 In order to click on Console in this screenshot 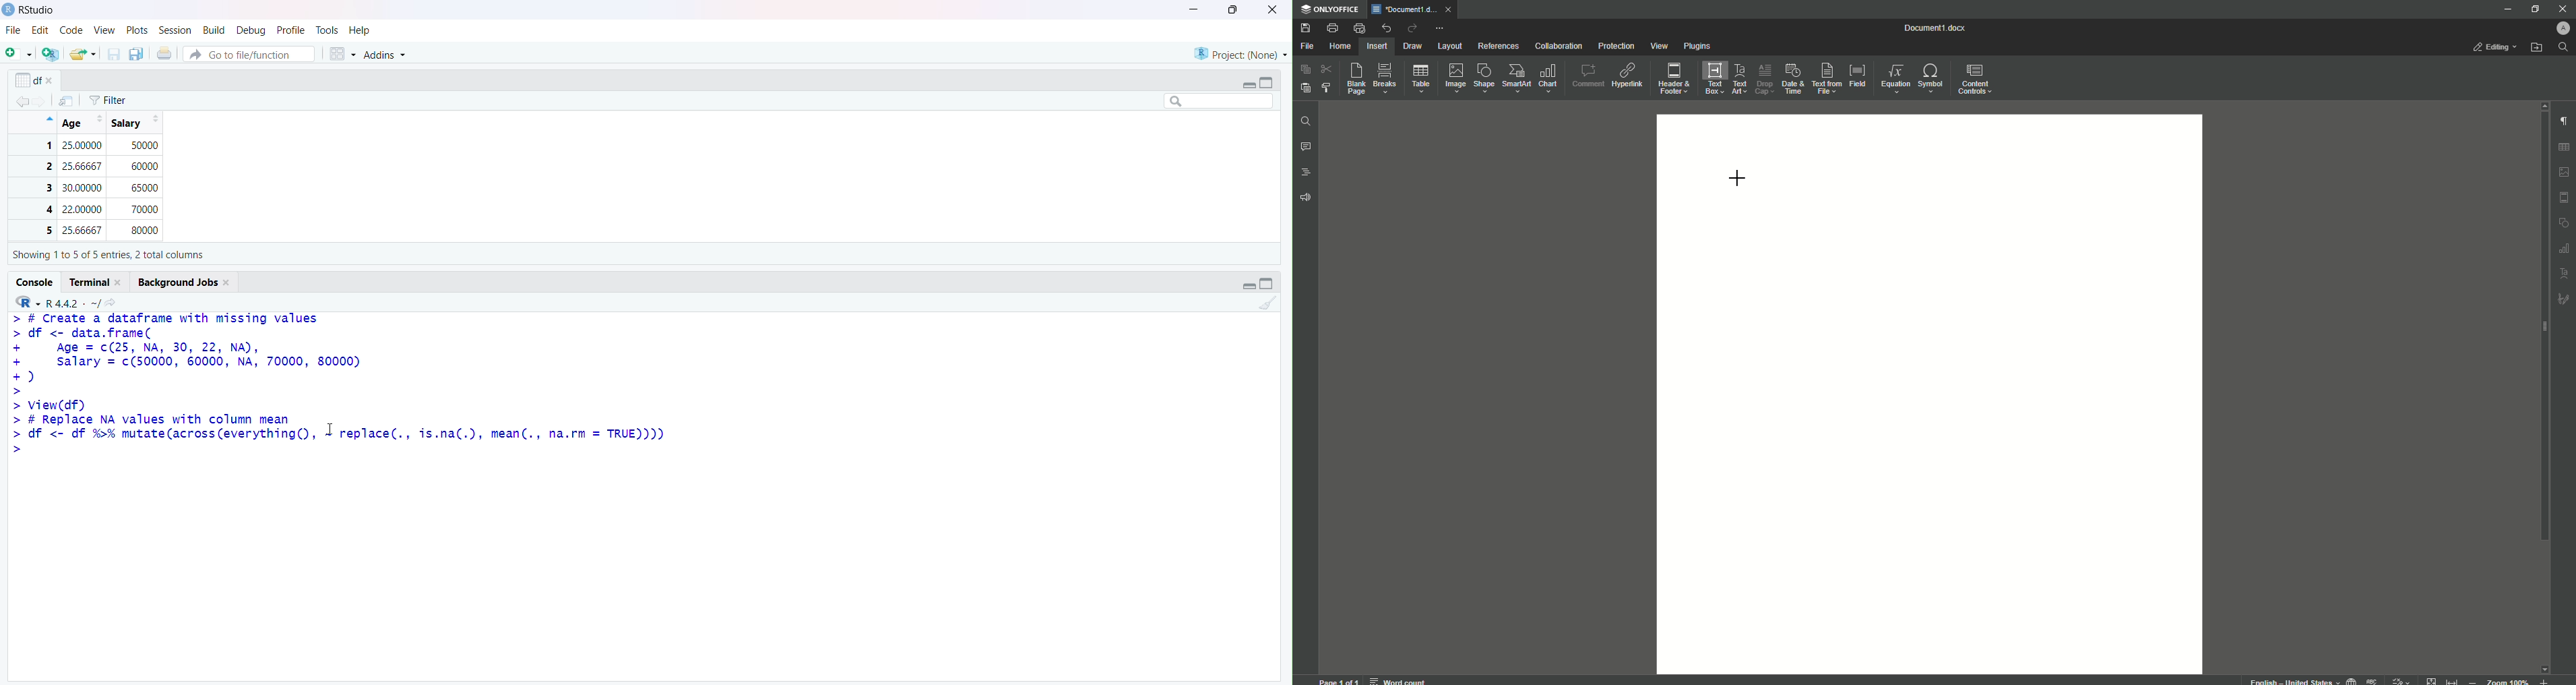, I will do `click(35, 282)`.